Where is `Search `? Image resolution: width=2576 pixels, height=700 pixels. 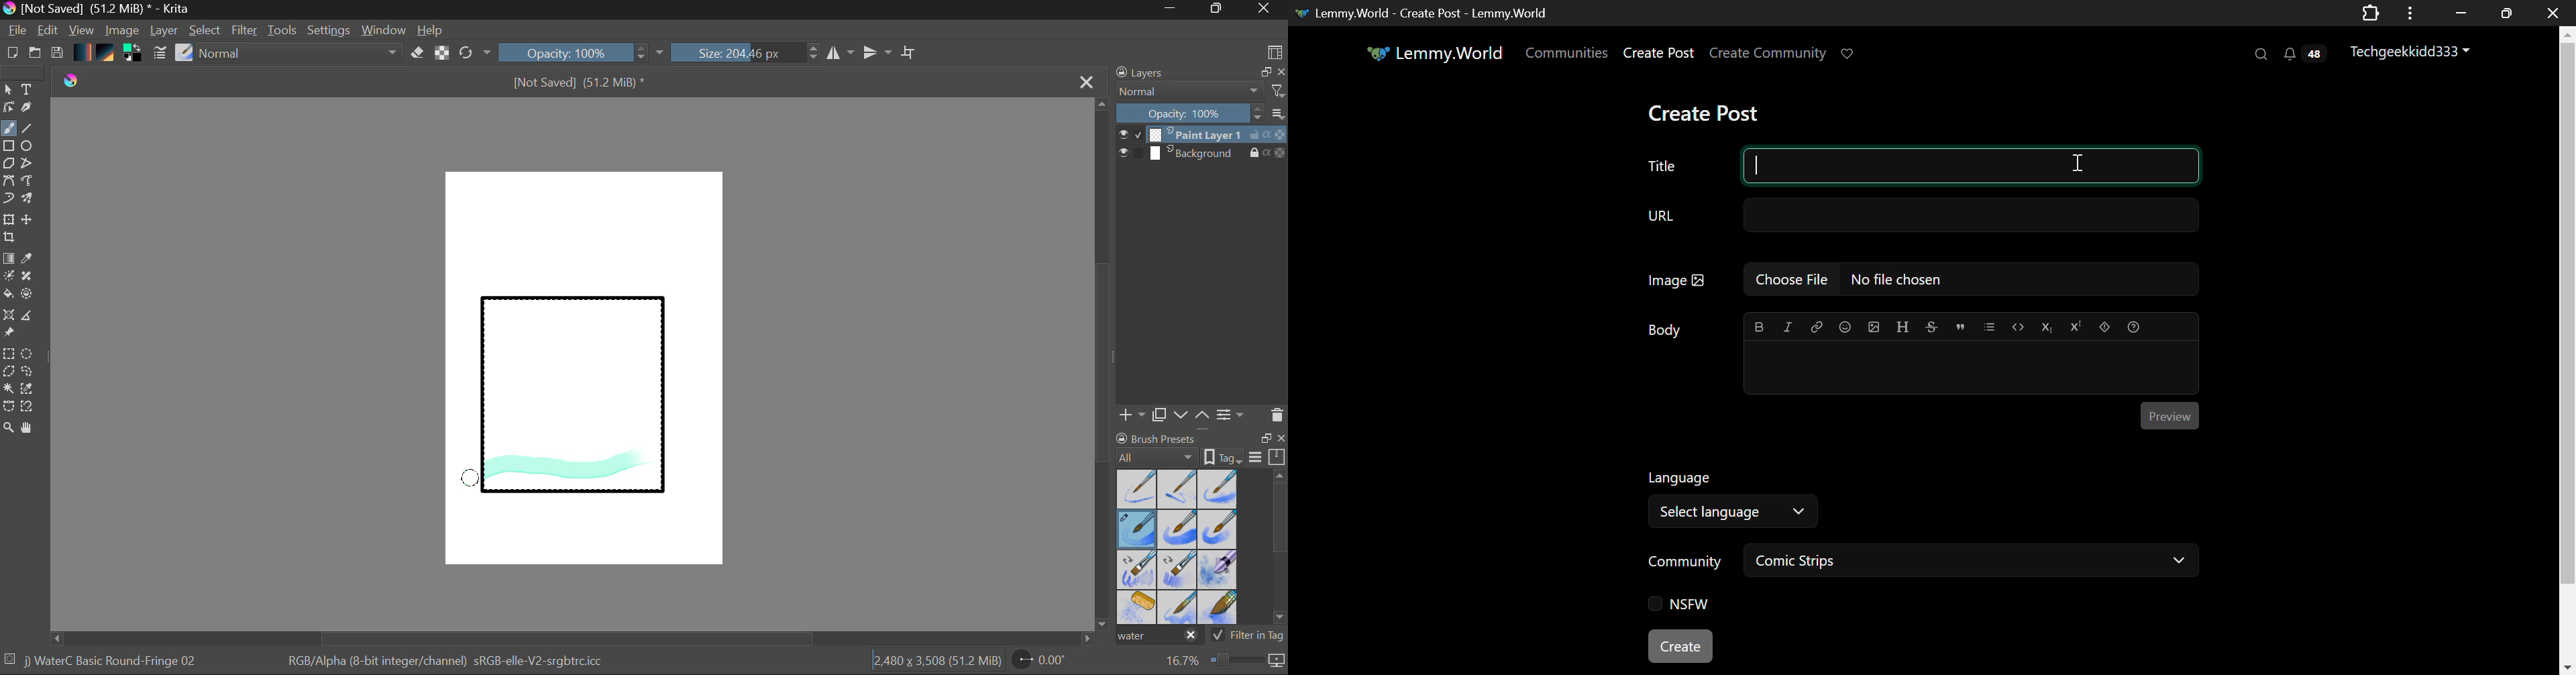
Search  is located at coordinates (2260, 54).